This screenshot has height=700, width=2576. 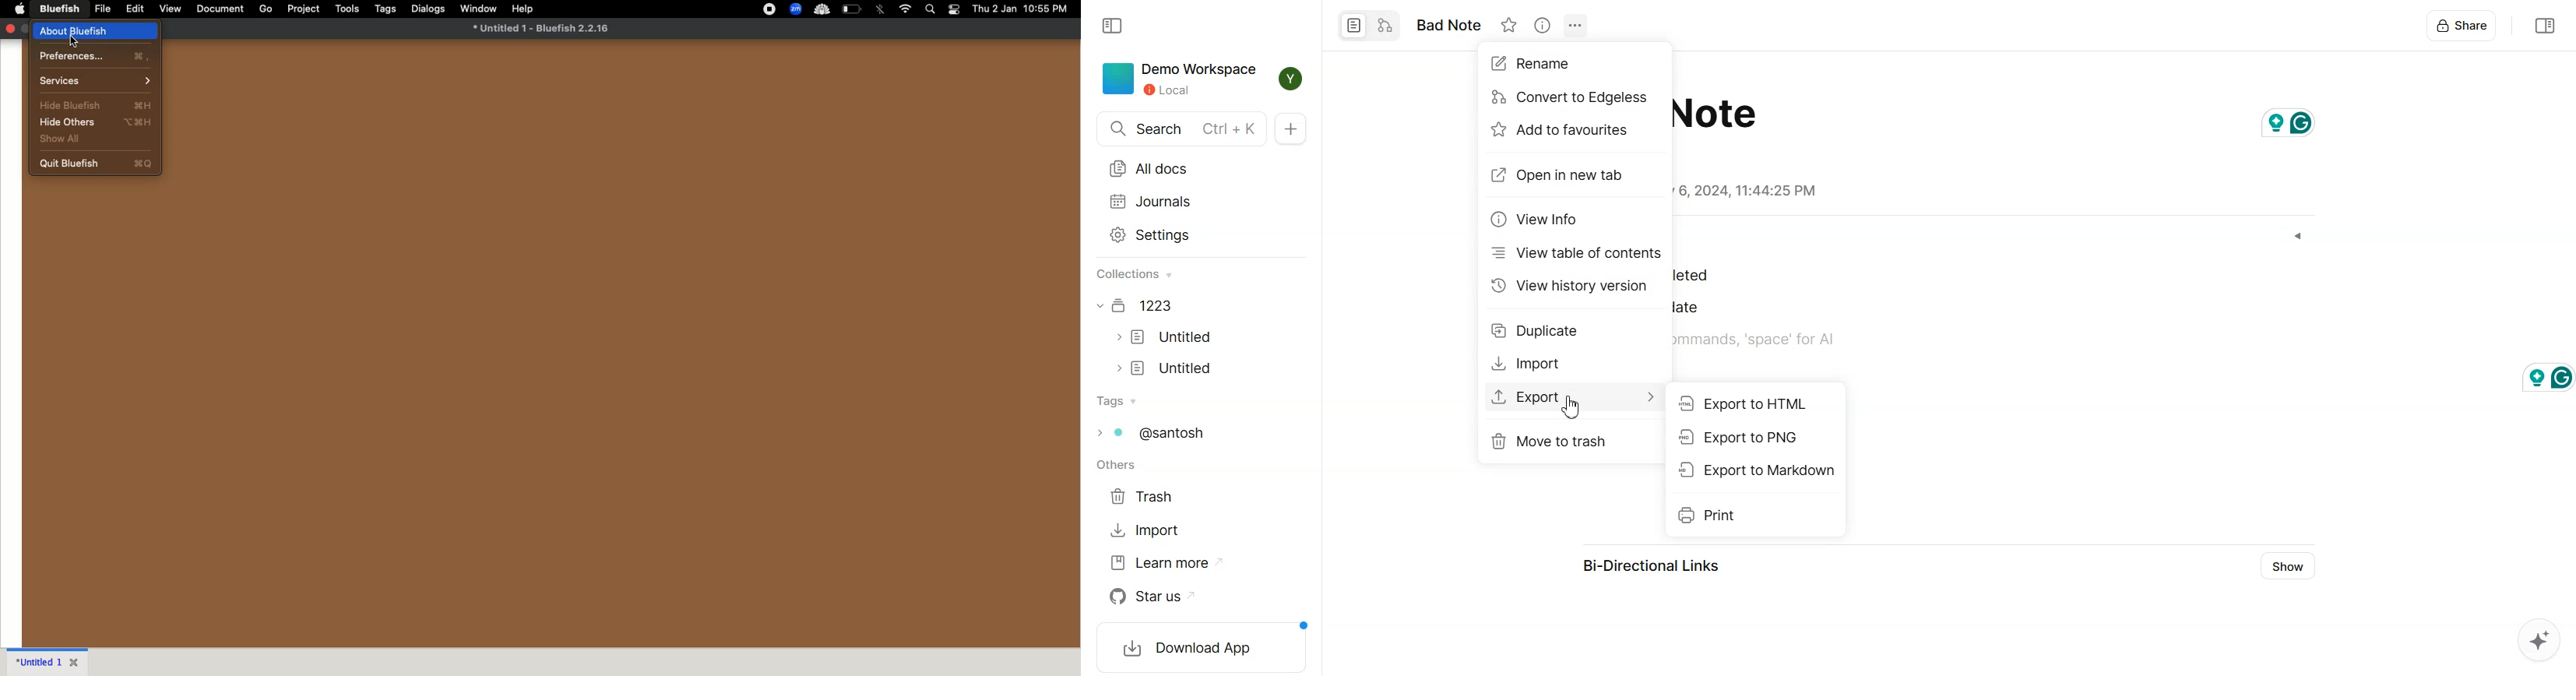 I want to click on Document file, so click(x=1165, y=337).